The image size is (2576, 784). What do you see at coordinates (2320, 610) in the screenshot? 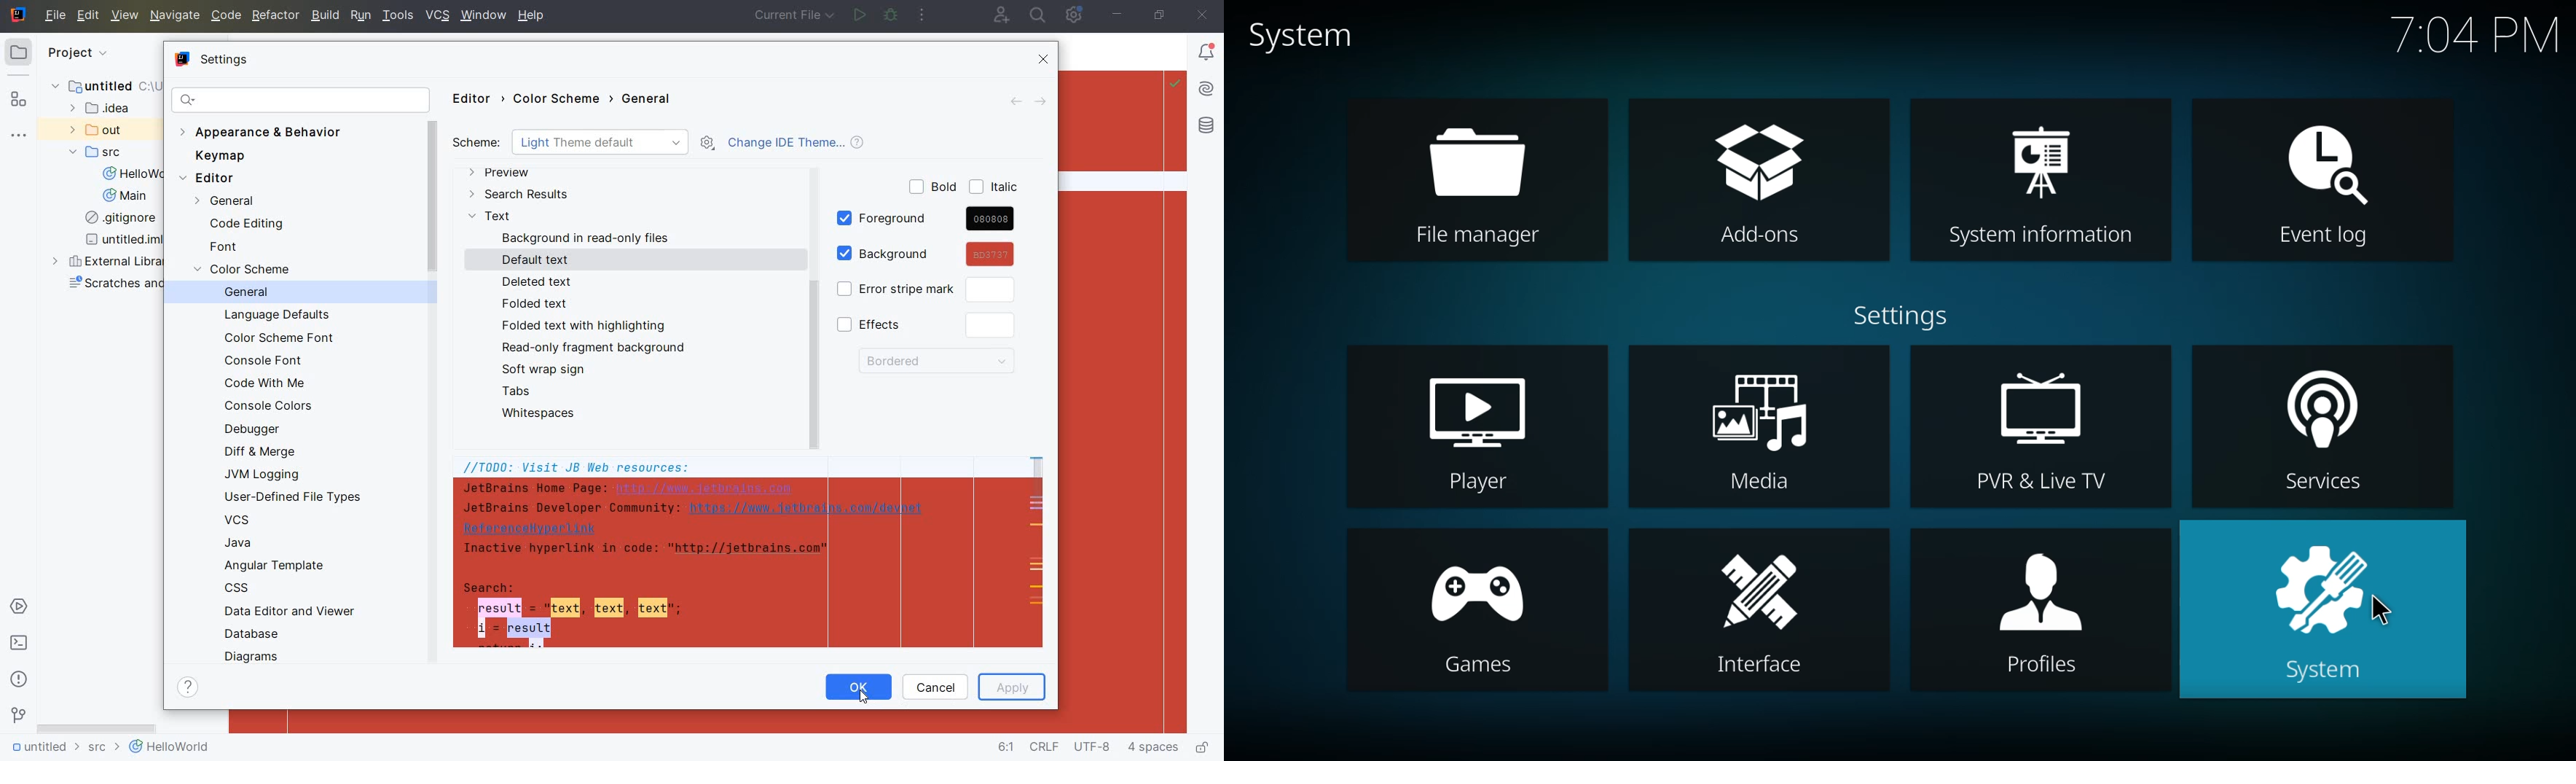
I see `system` at bounding box center [2320, 610].